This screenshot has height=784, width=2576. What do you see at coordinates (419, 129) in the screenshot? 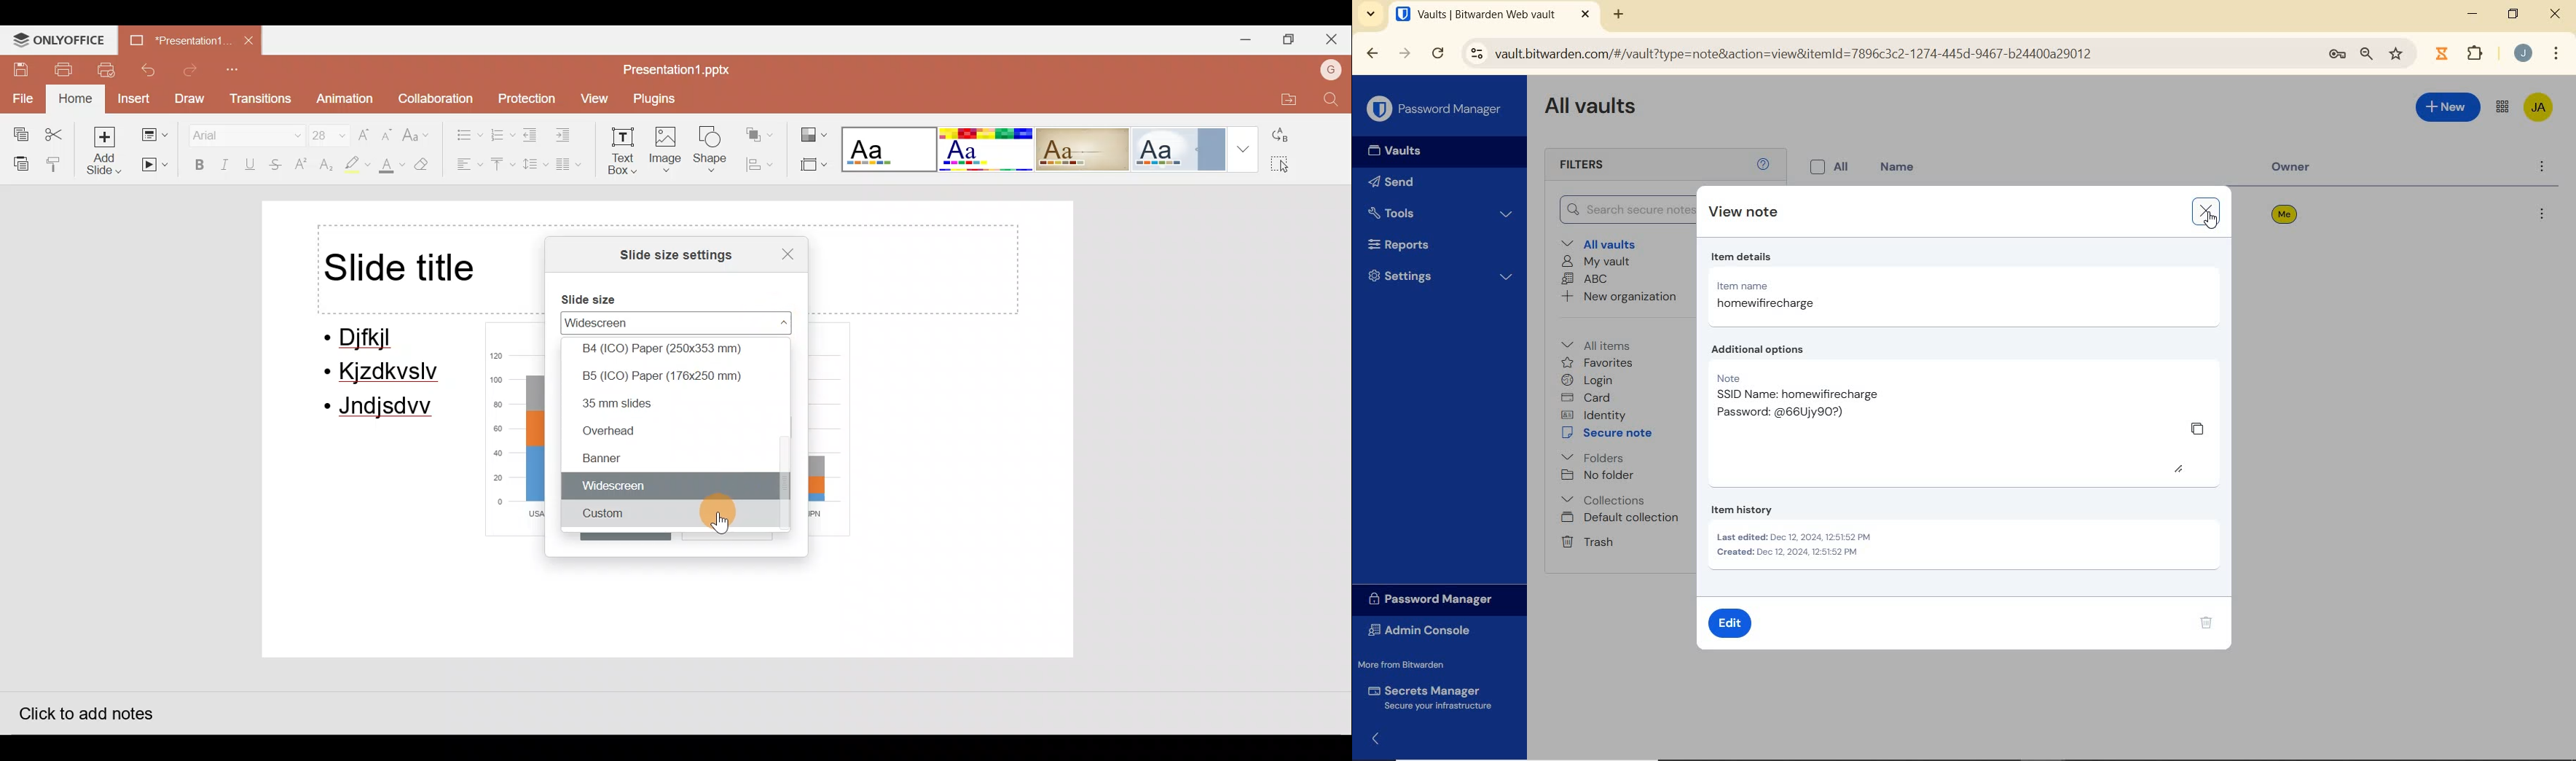
I see `Change case` at bounding box center [419, 129].